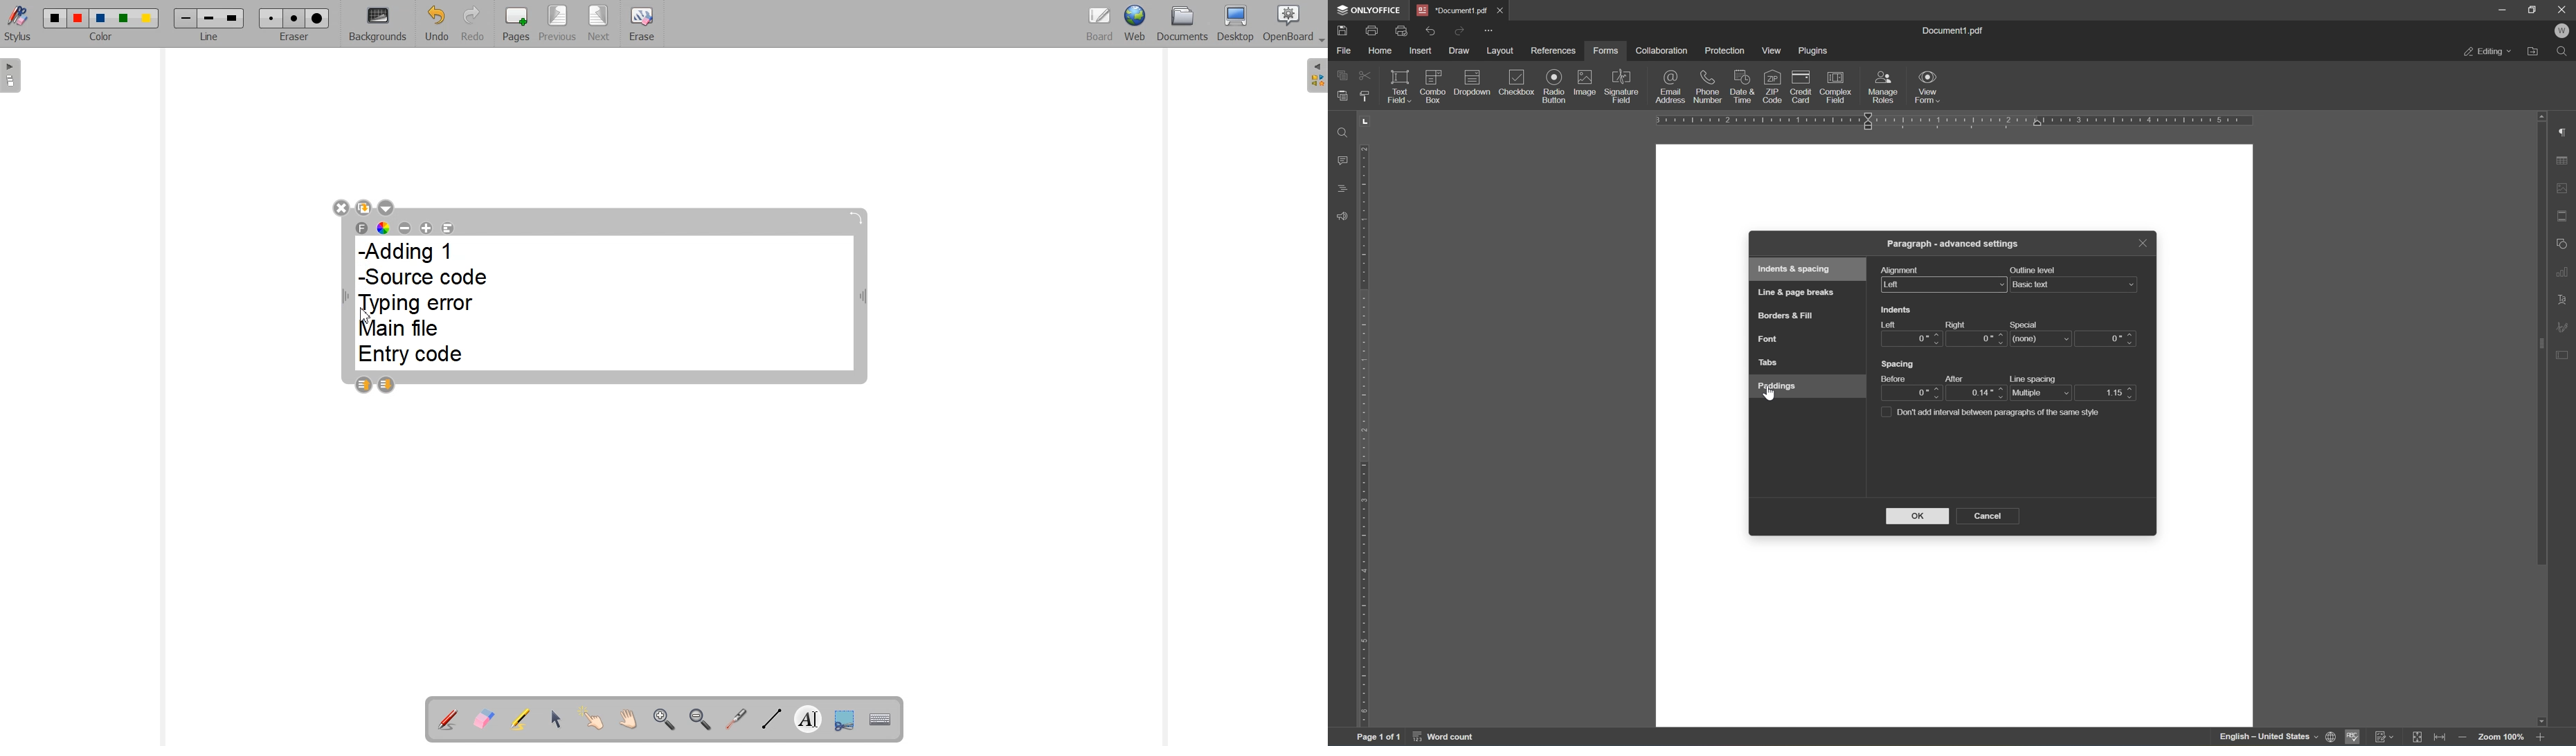  What do you see at coordinates (1452, 738) in the screenshot?
I see `word count` at bounding box center [1452, 738].